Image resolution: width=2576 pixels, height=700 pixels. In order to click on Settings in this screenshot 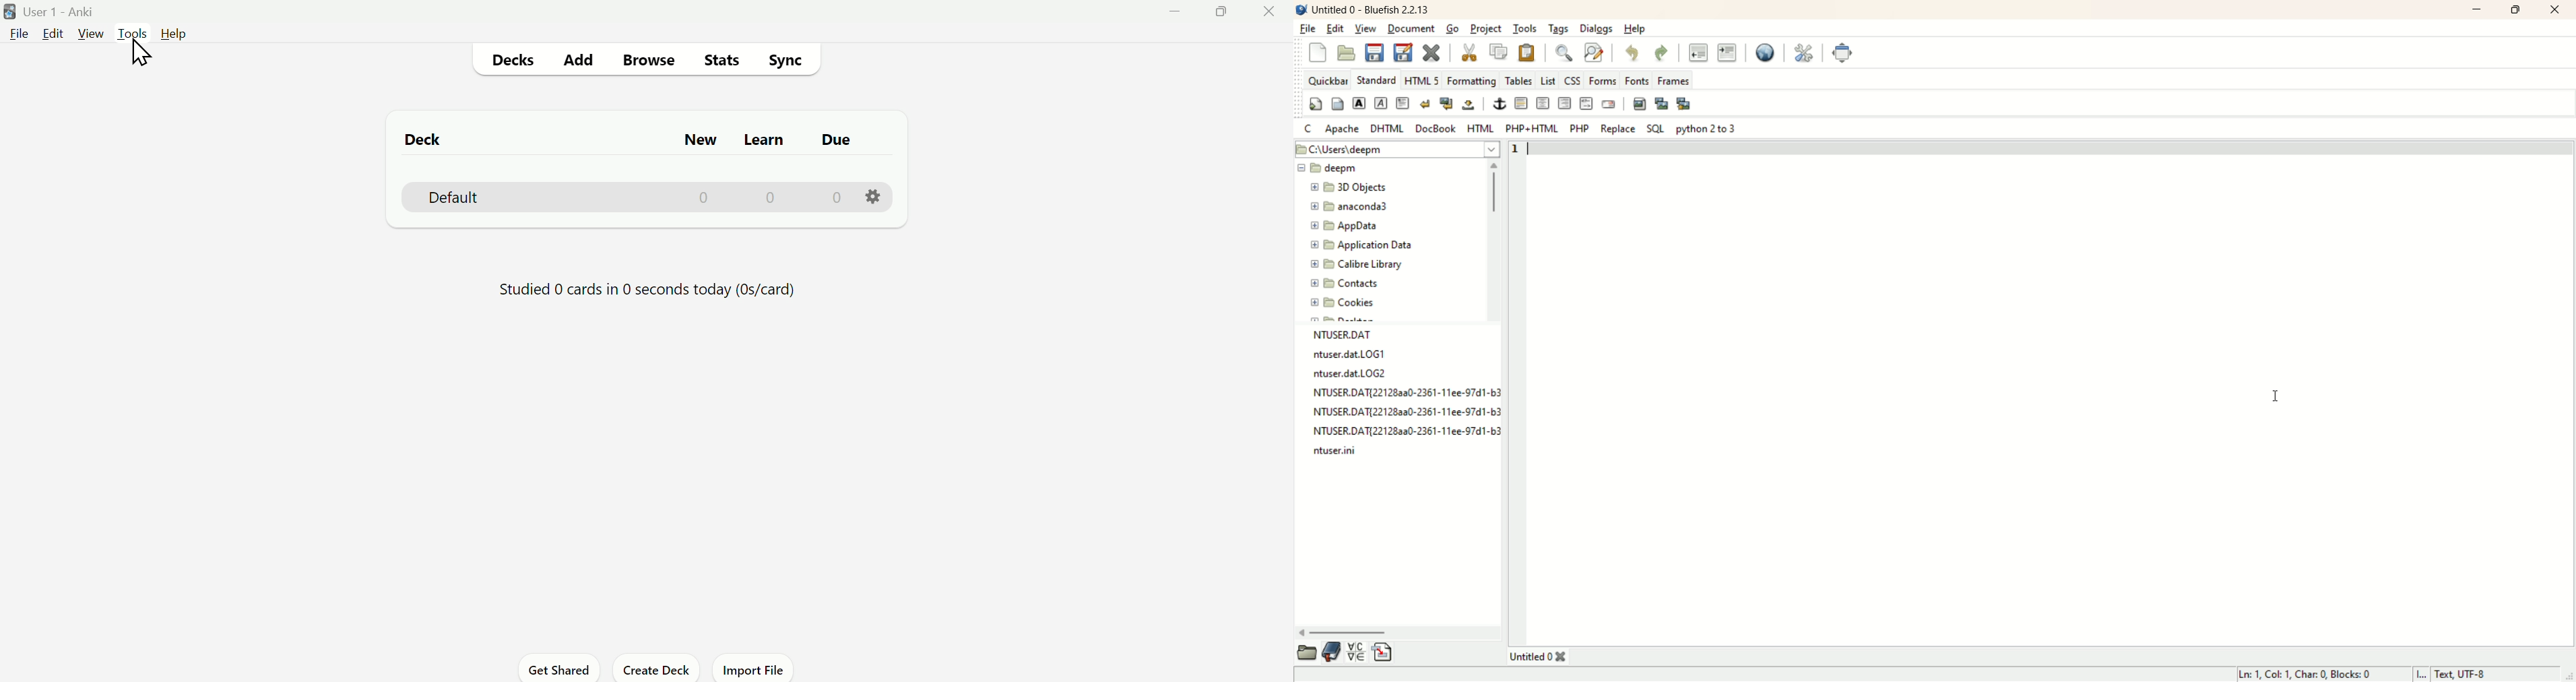, I will do `click(874, 196)`.